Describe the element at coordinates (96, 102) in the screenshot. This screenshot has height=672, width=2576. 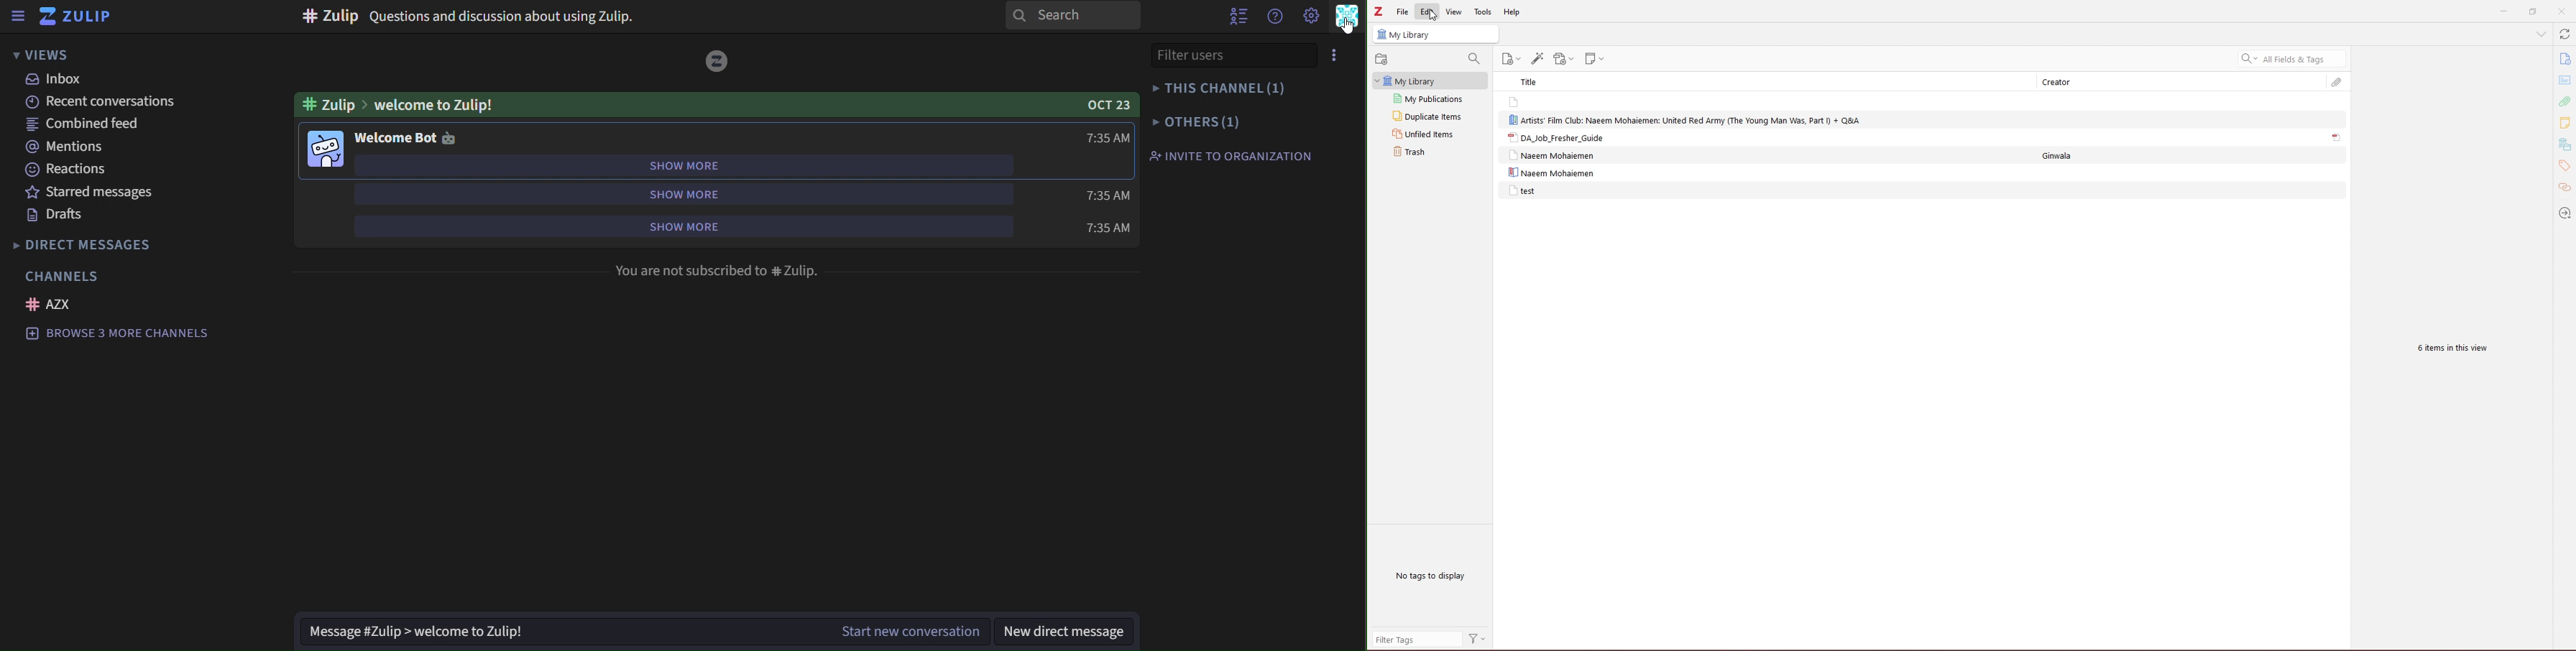
I see `recent conversations` at that location.